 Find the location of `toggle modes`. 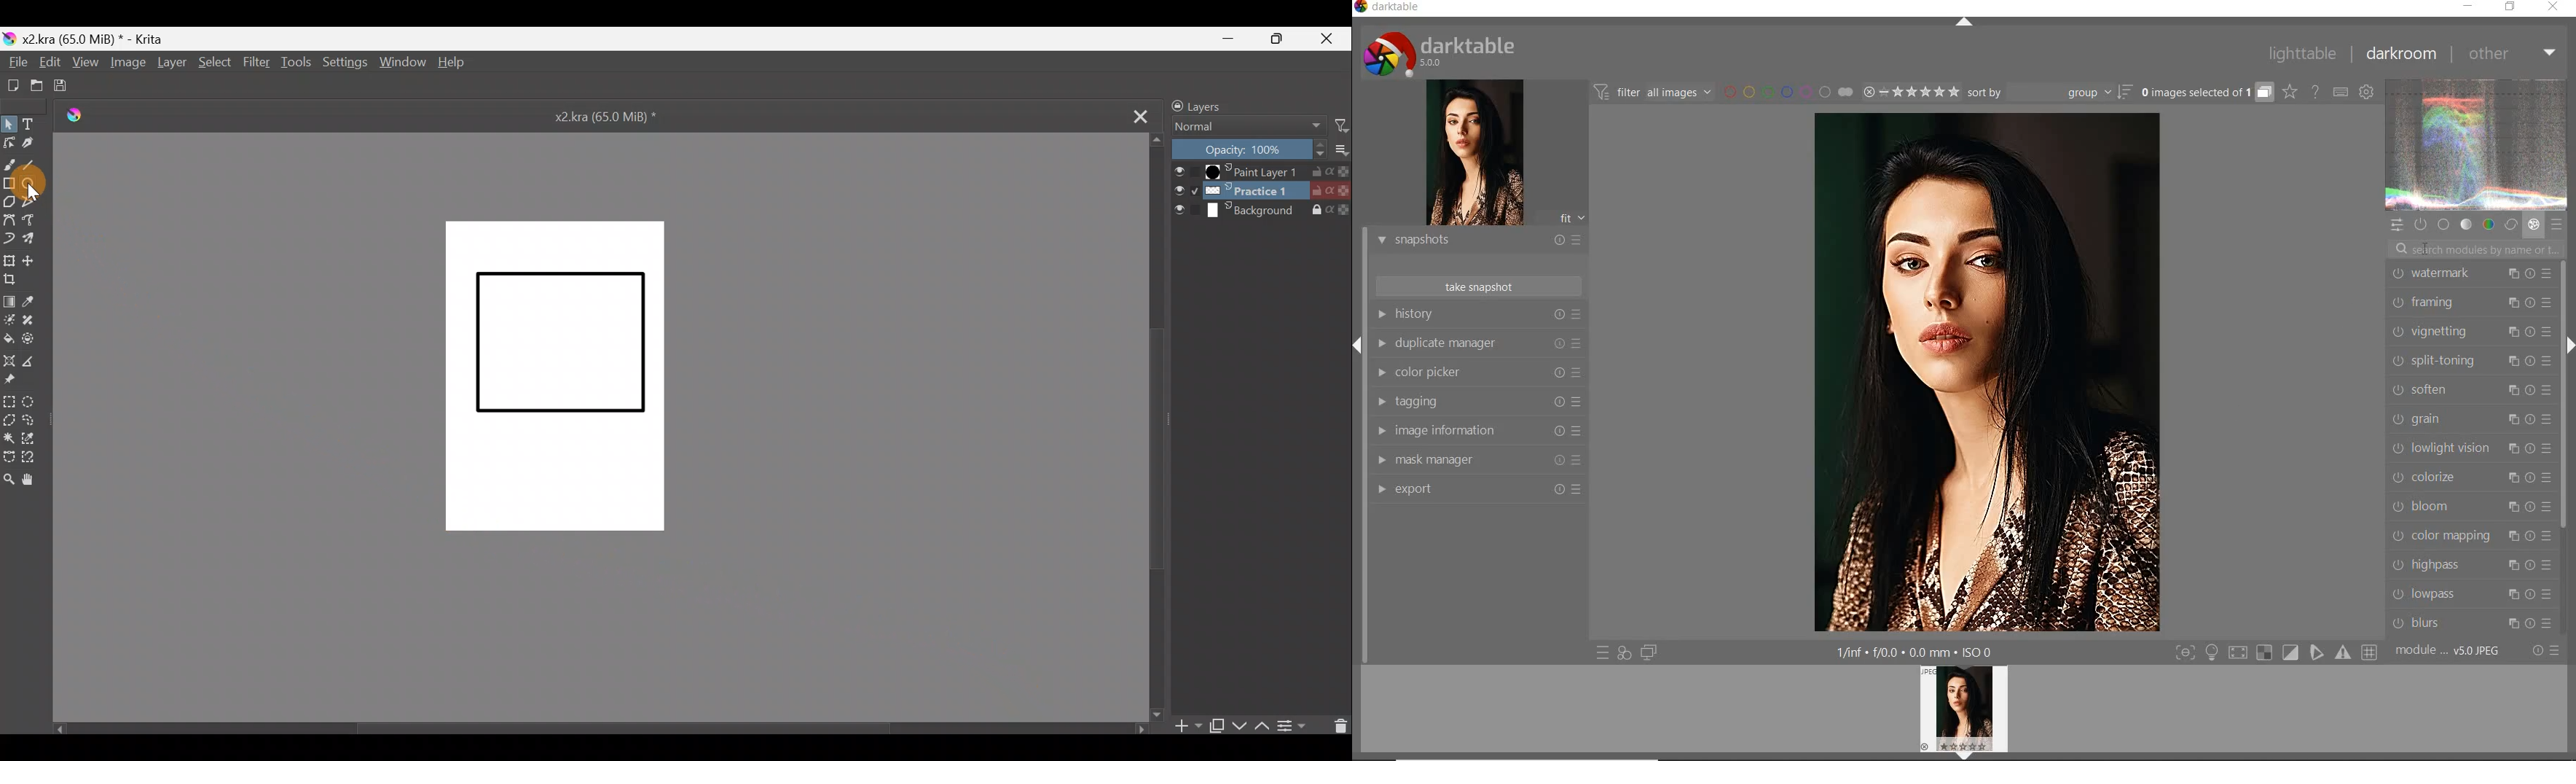

toggle modes is located at coordinates (2186, 653).